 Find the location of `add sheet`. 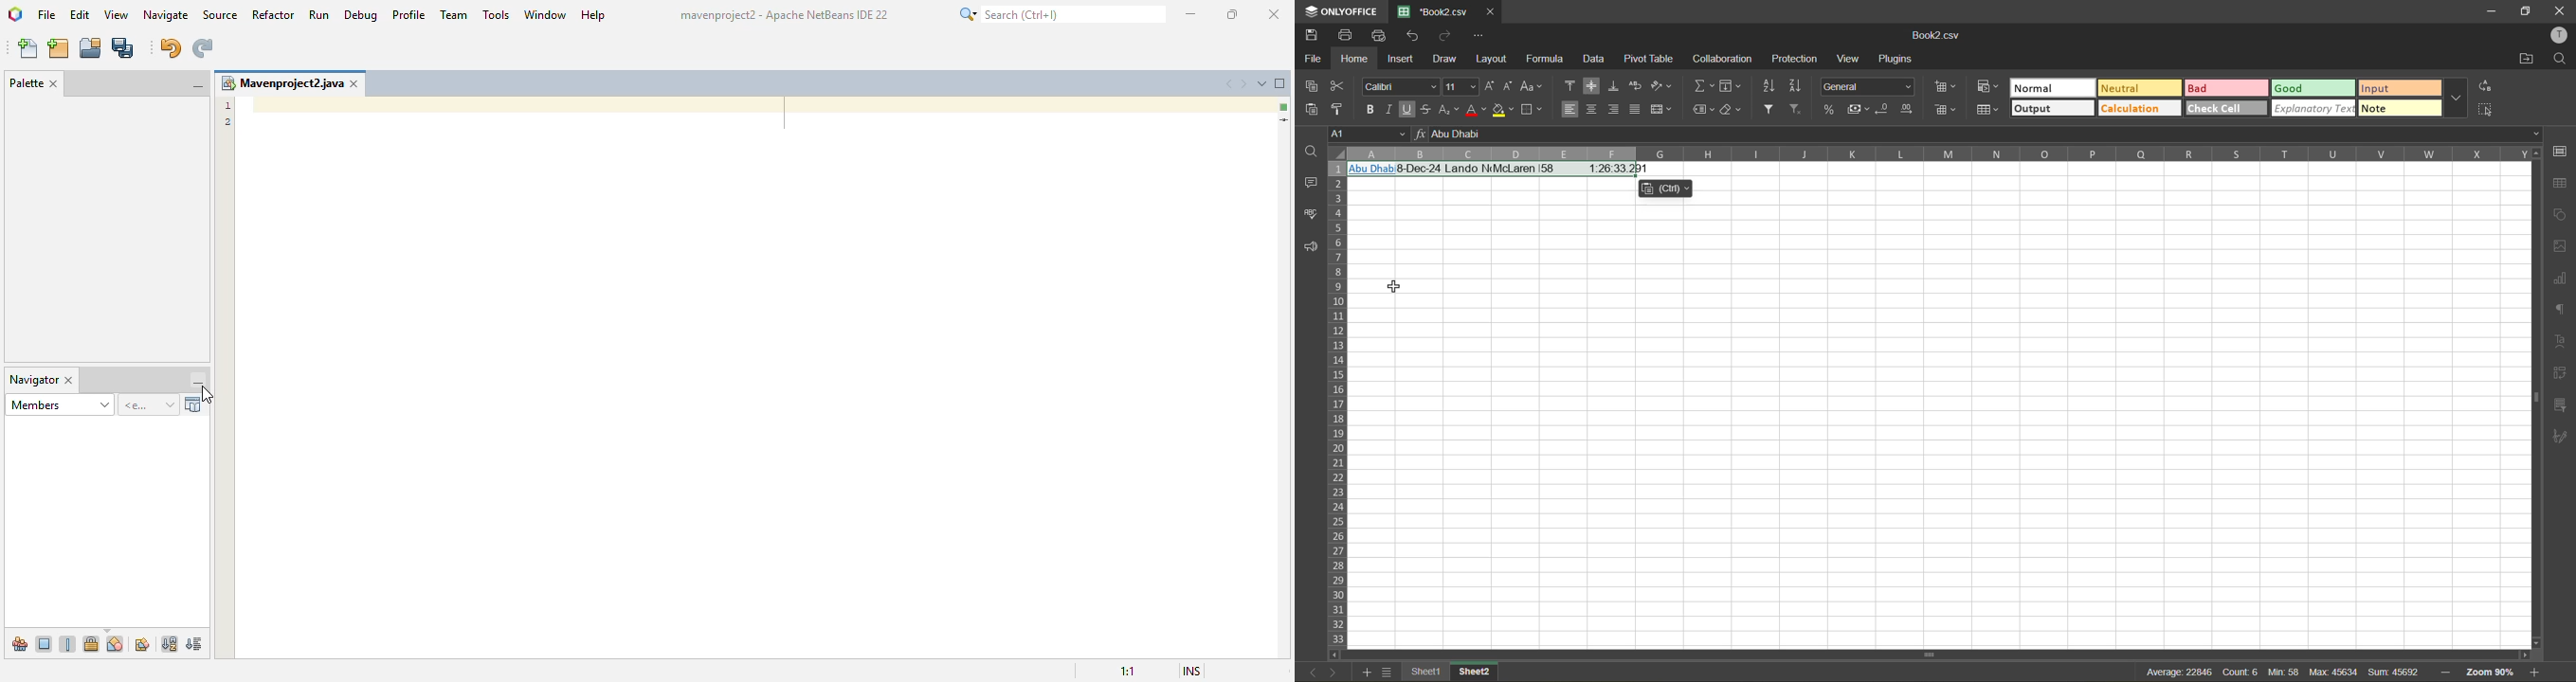

add sheet is located at coordinates (1367, 673).